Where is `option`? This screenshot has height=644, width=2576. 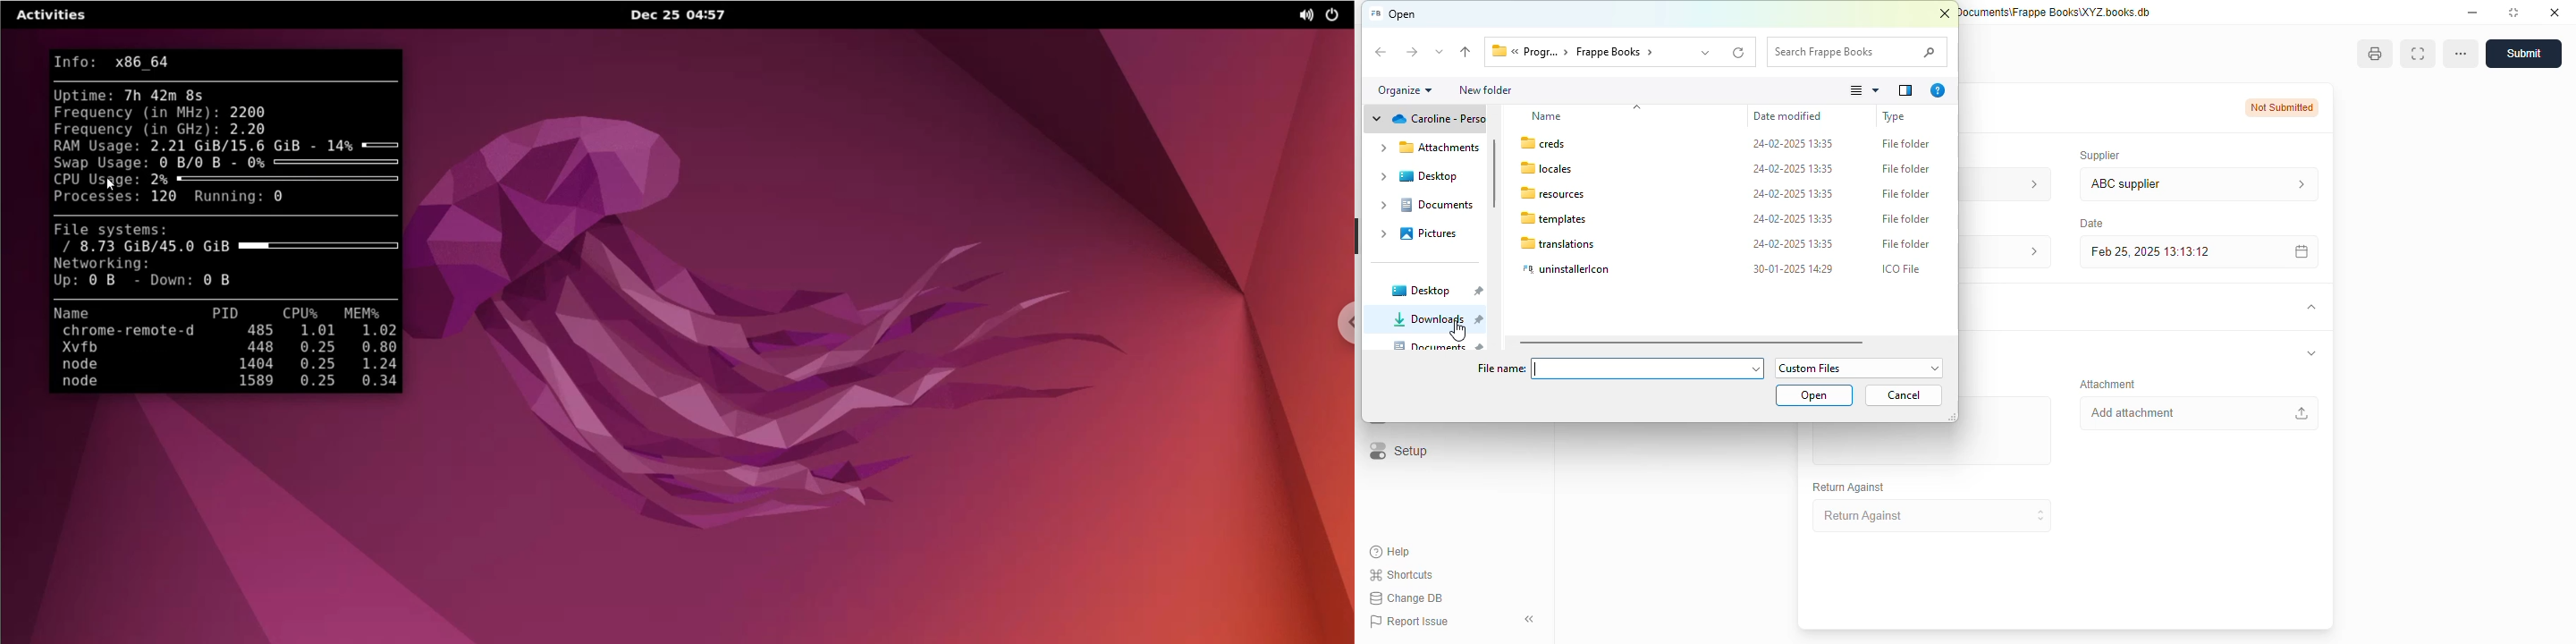 option is located at coordinates (2461, 54).